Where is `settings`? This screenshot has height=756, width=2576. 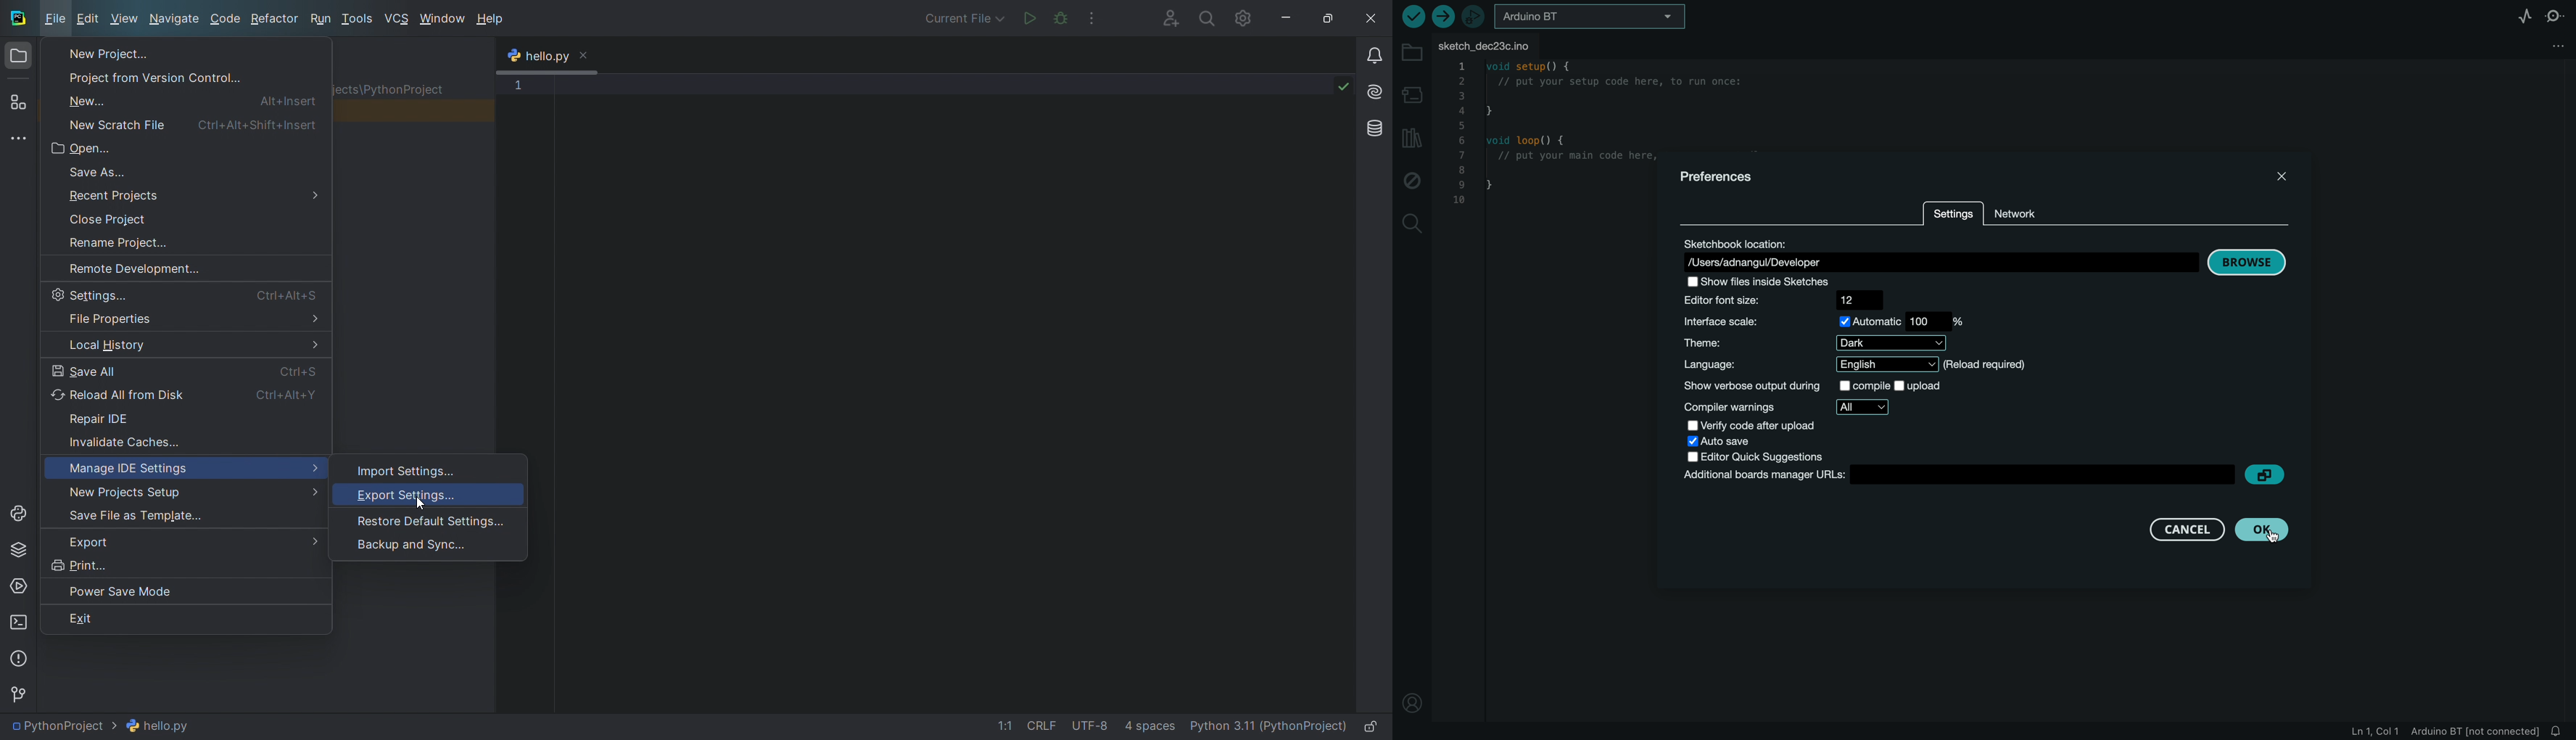 settings is located at coordinates (187, 292).